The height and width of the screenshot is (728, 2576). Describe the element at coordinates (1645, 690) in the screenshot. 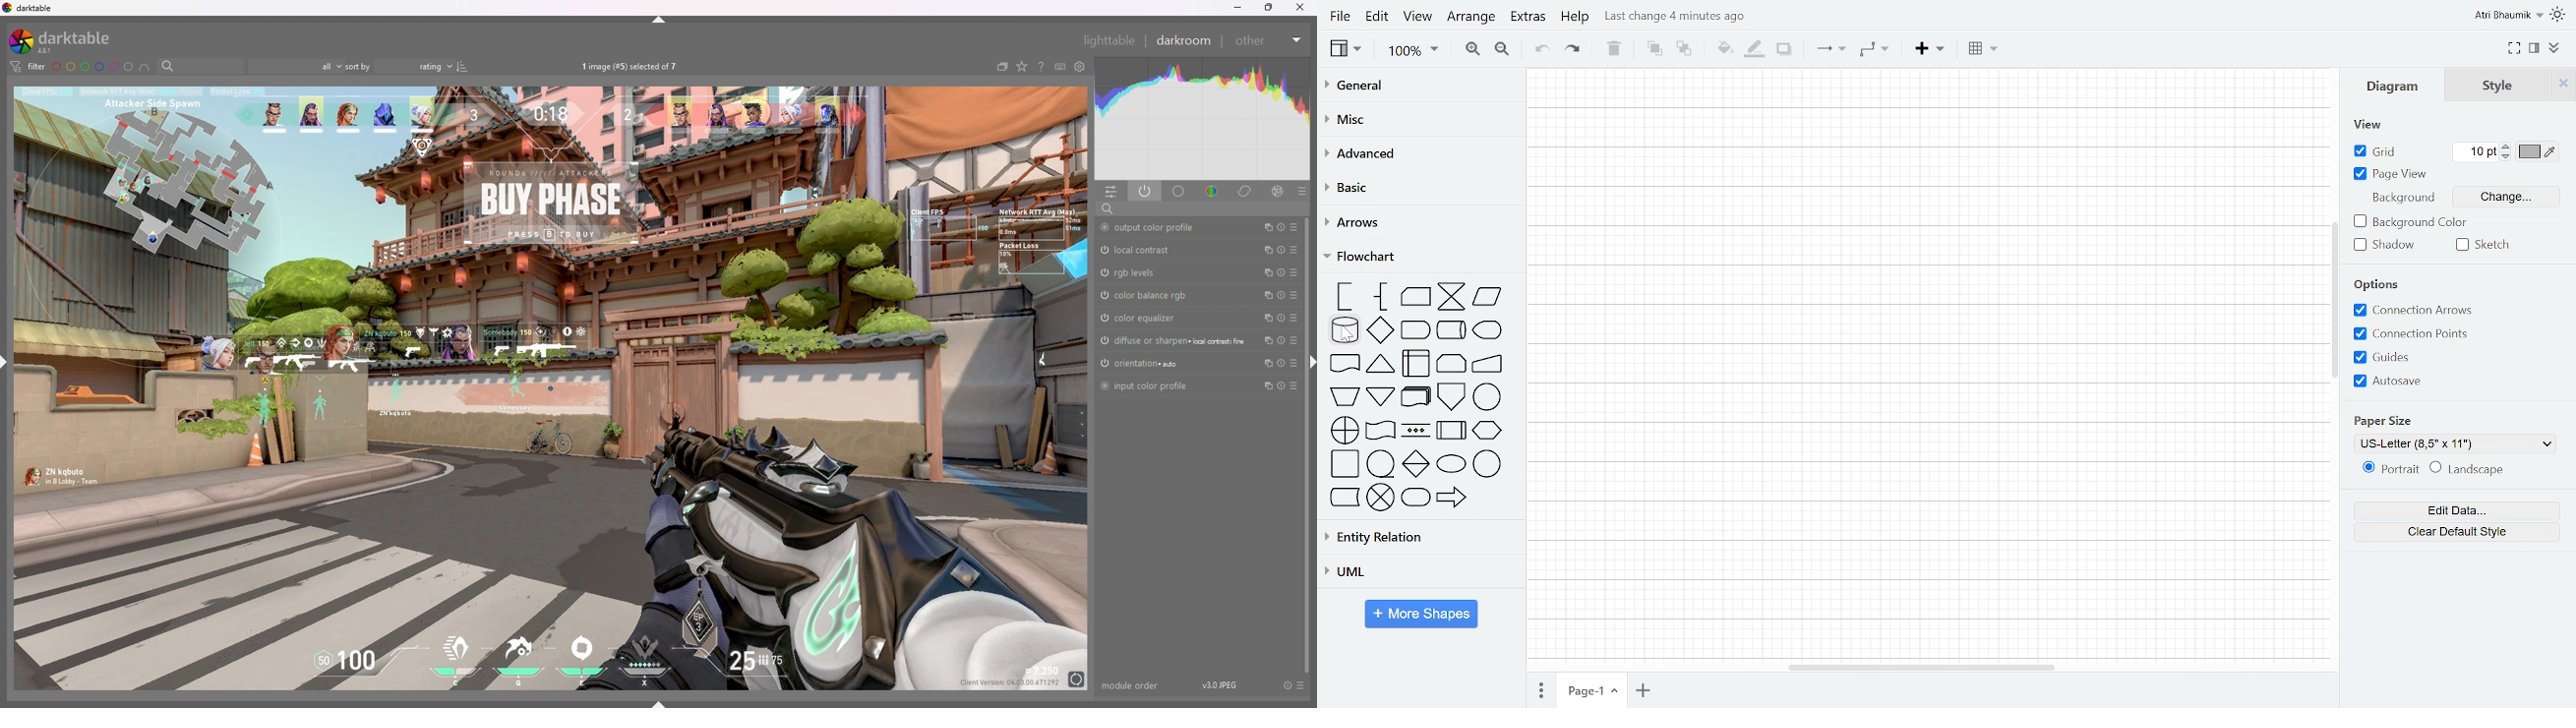

I see `add page` at that location.